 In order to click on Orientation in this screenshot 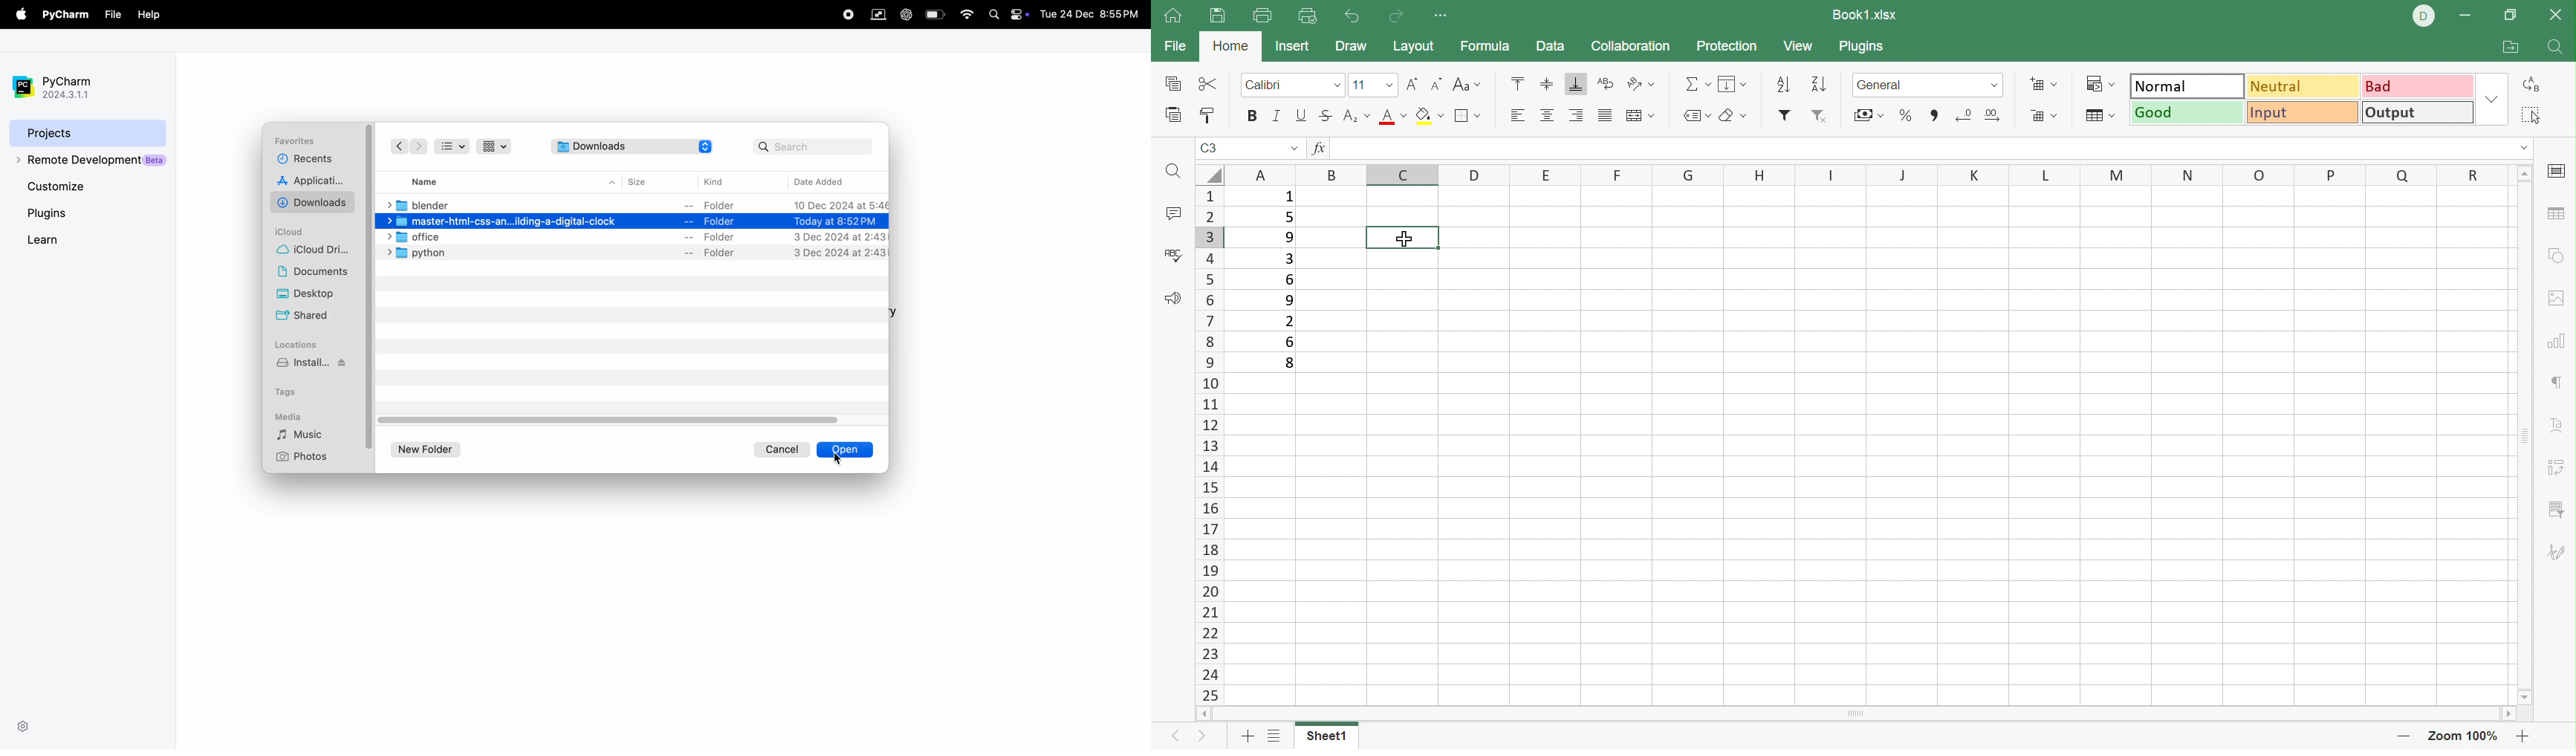, I will do `click(1641, 84)`.